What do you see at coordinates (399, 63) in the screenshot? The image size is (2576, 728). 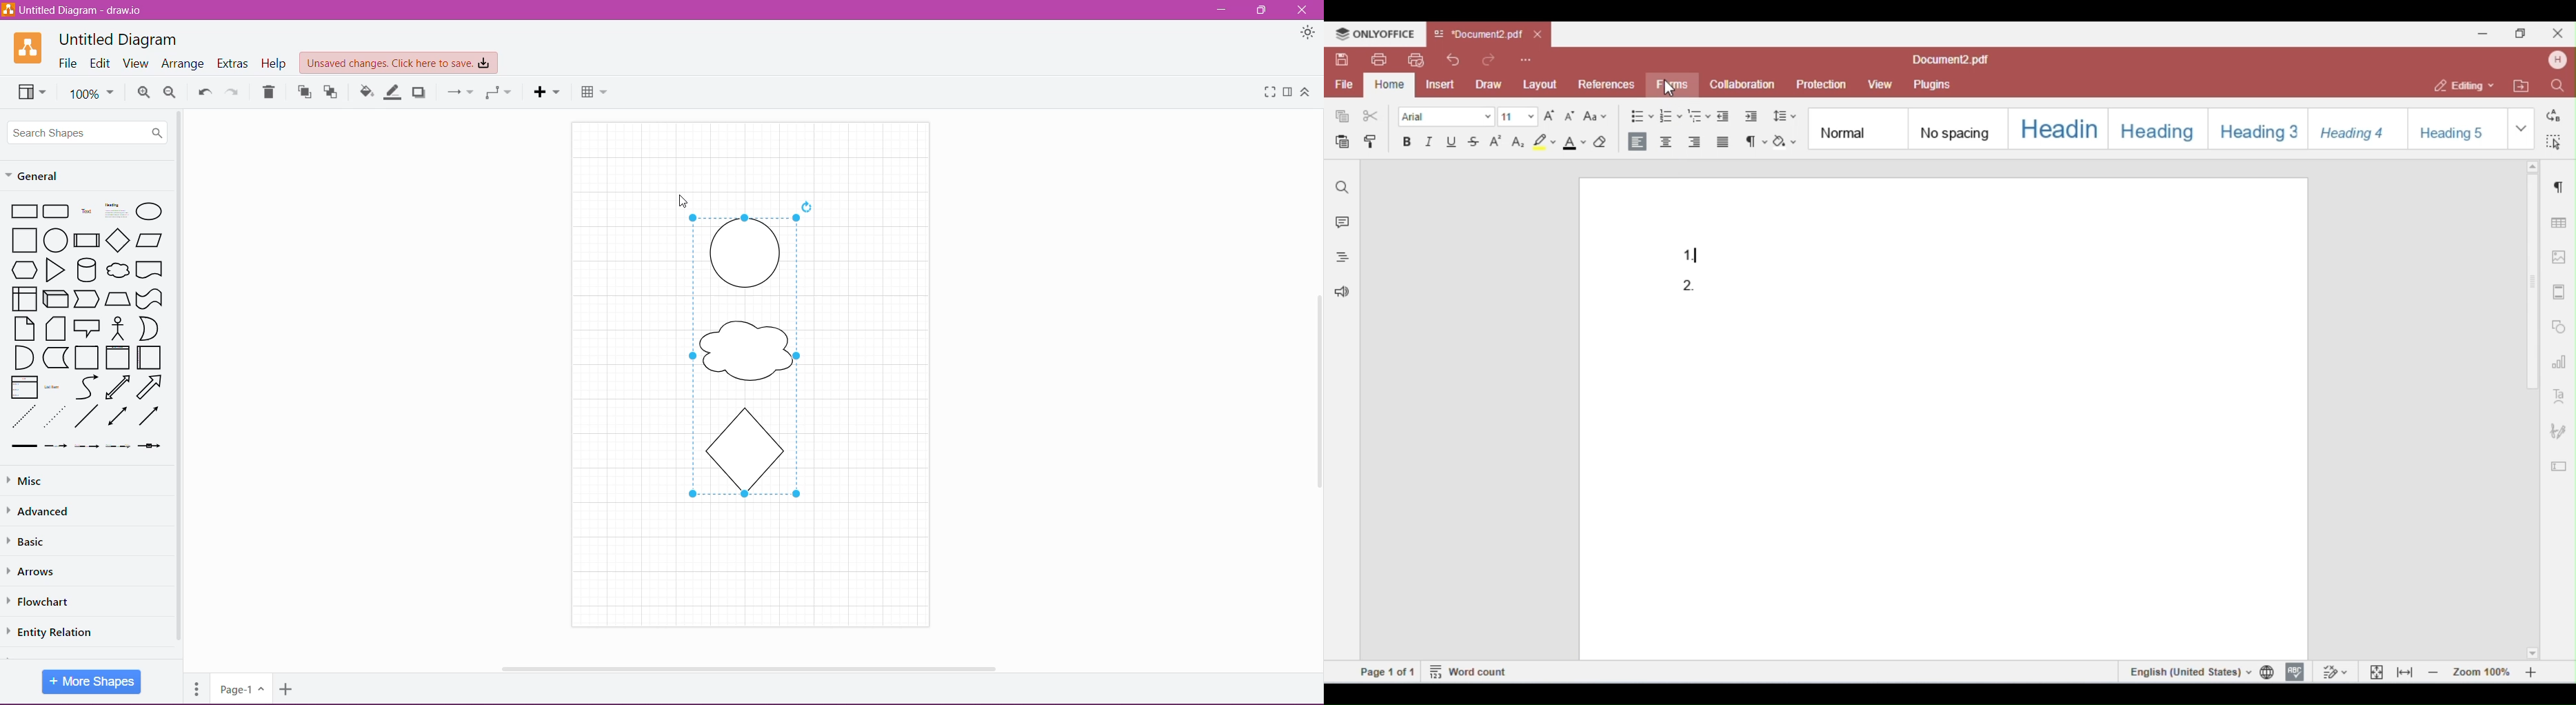 I see `Unsaved Changes. Click here to save.` at bounding box center [399, 63].